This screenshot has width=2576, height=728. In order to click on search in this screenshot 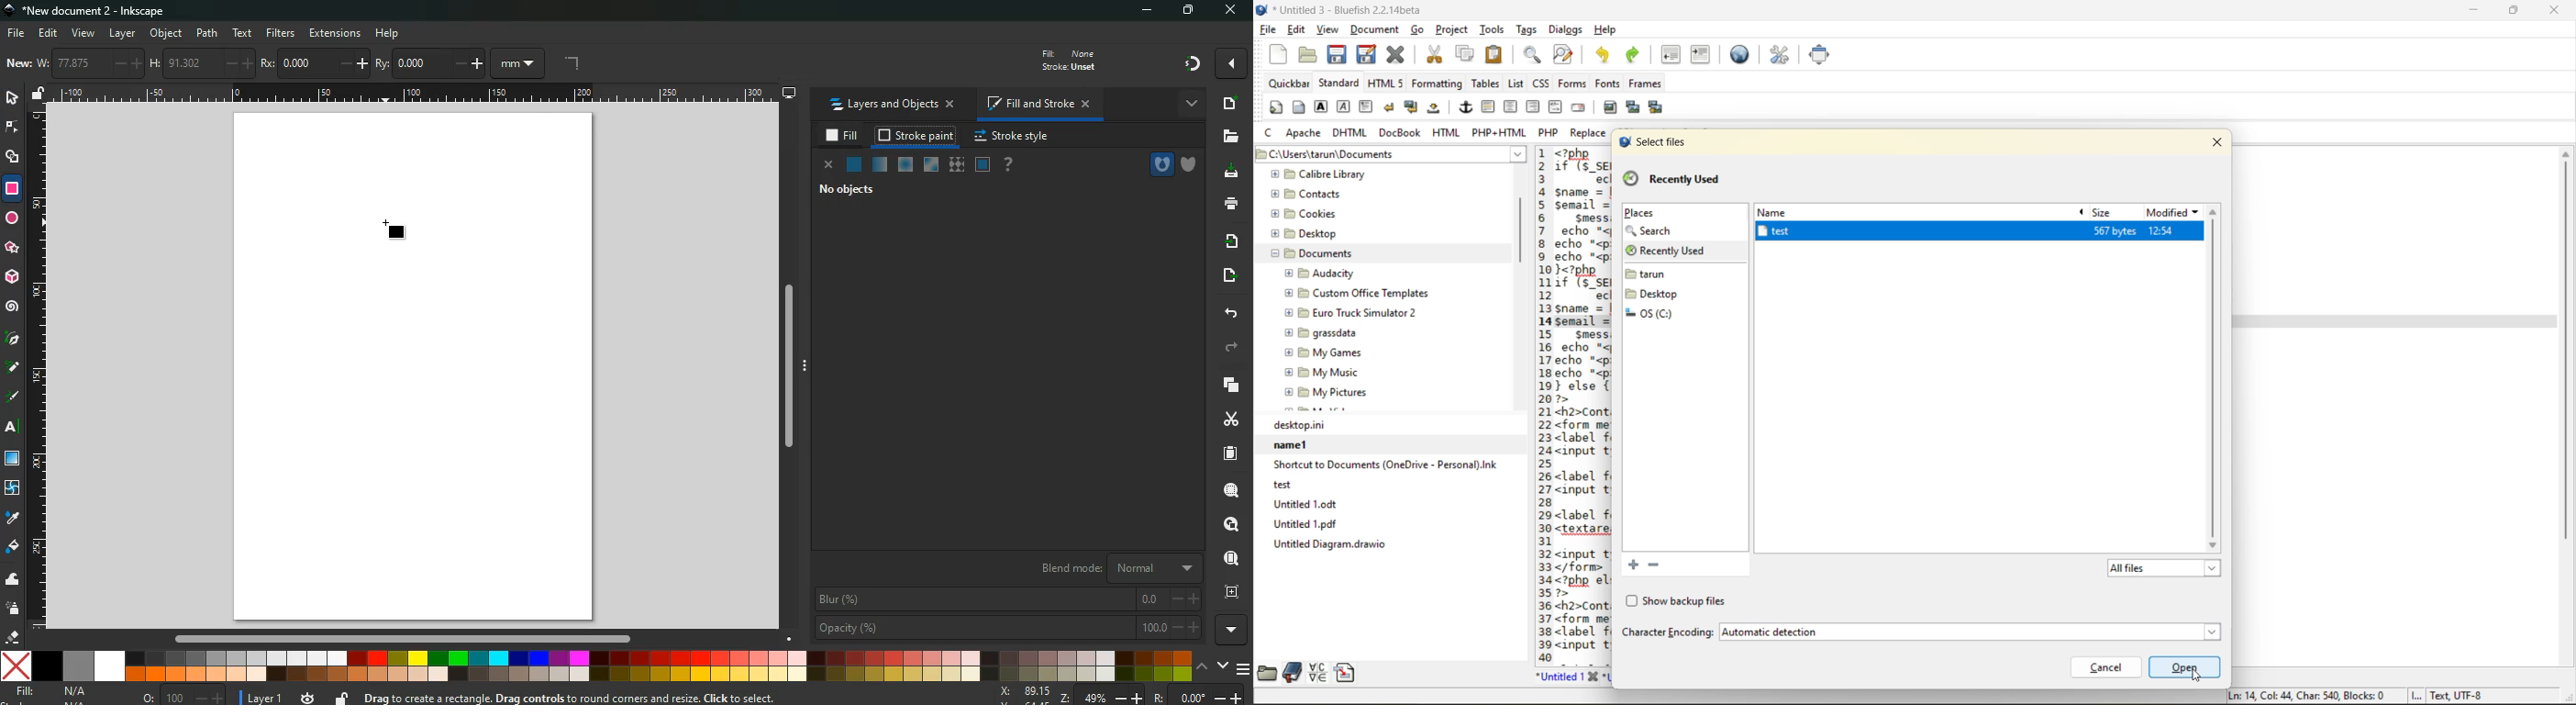, I will do `click(1230, 487)`.